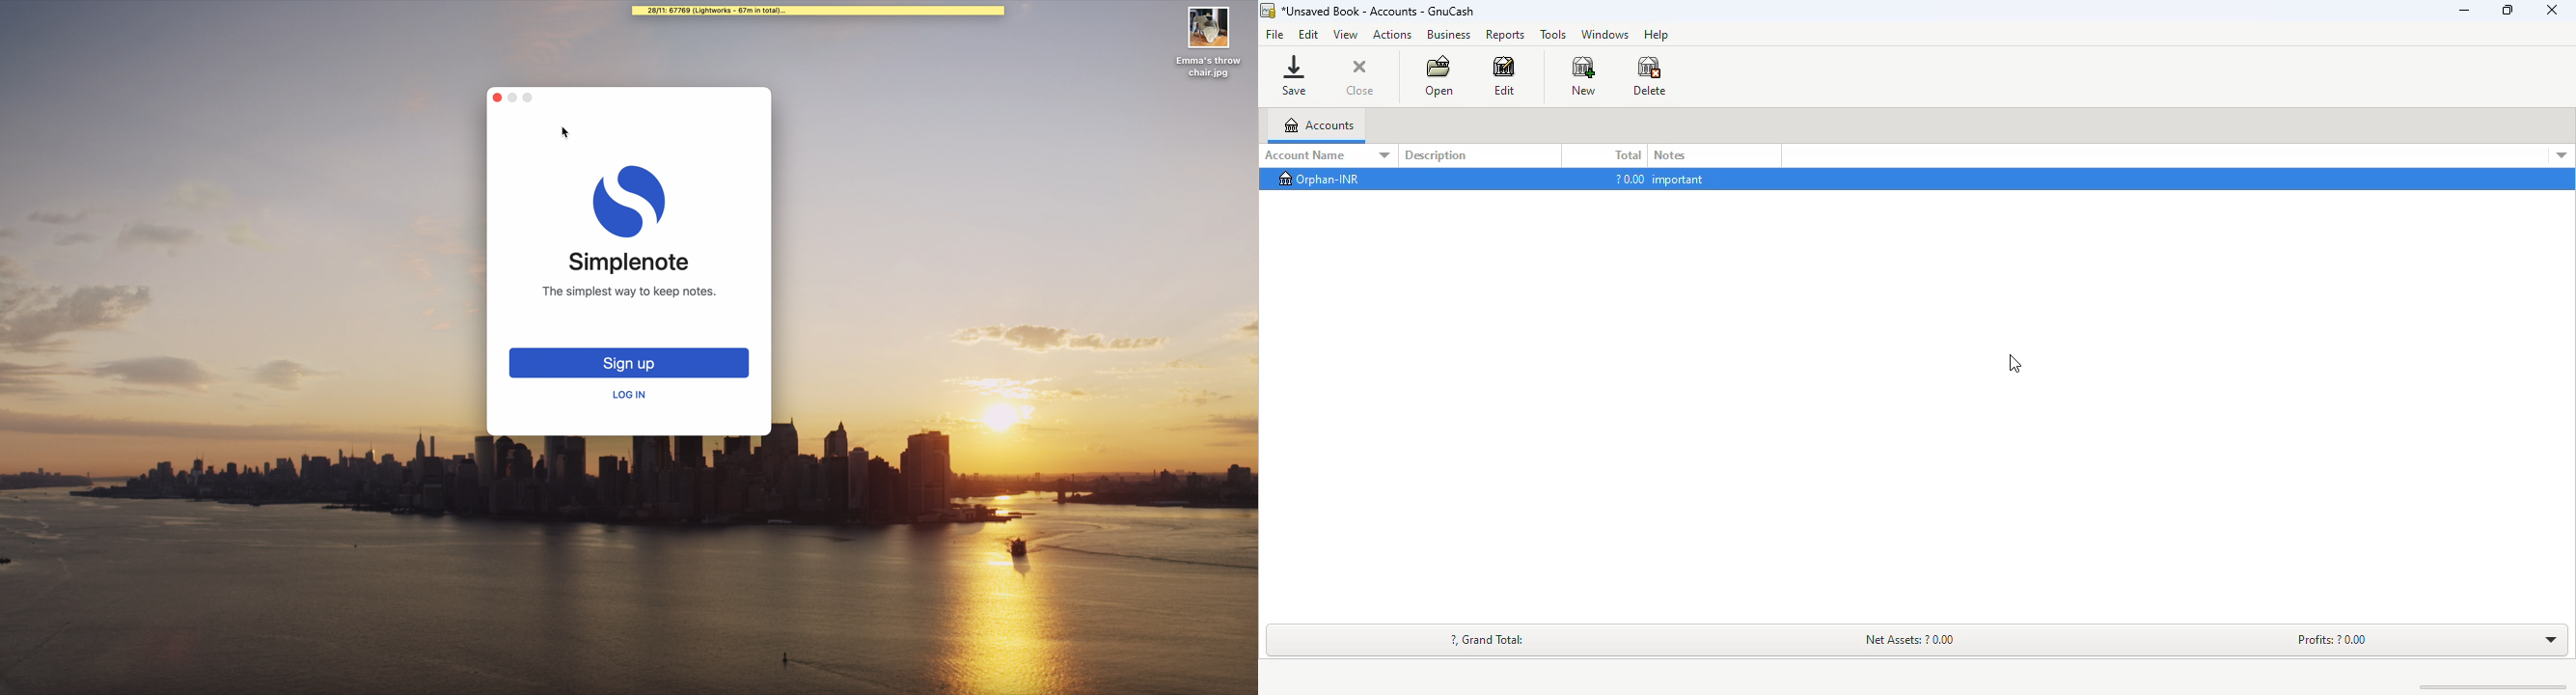 The height and width of the screenshot is (700, 2576). What do you see at coordinates (1318, 125) in the screenshot?
I see `accounts` at bounding box center [1318, 125].